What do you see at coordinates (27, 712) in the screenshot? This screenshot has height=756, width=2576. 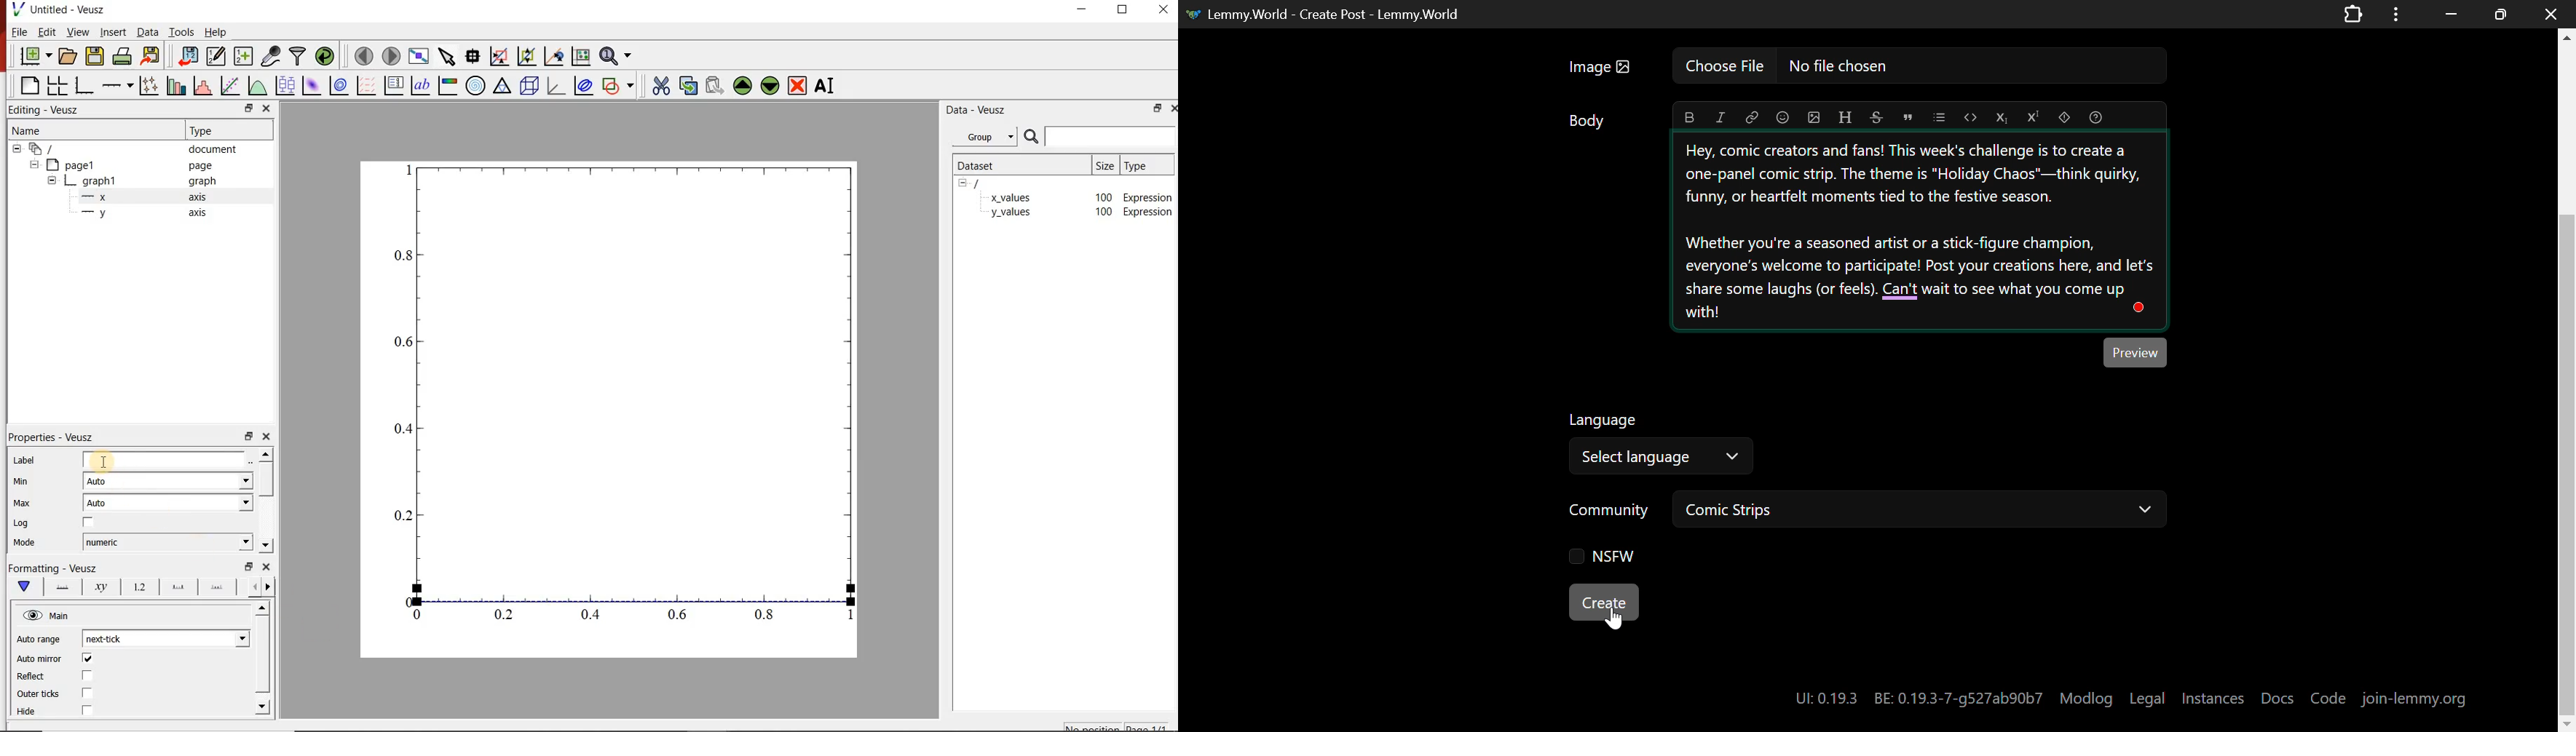 I see `Hide` at bounding box center [27, 712].